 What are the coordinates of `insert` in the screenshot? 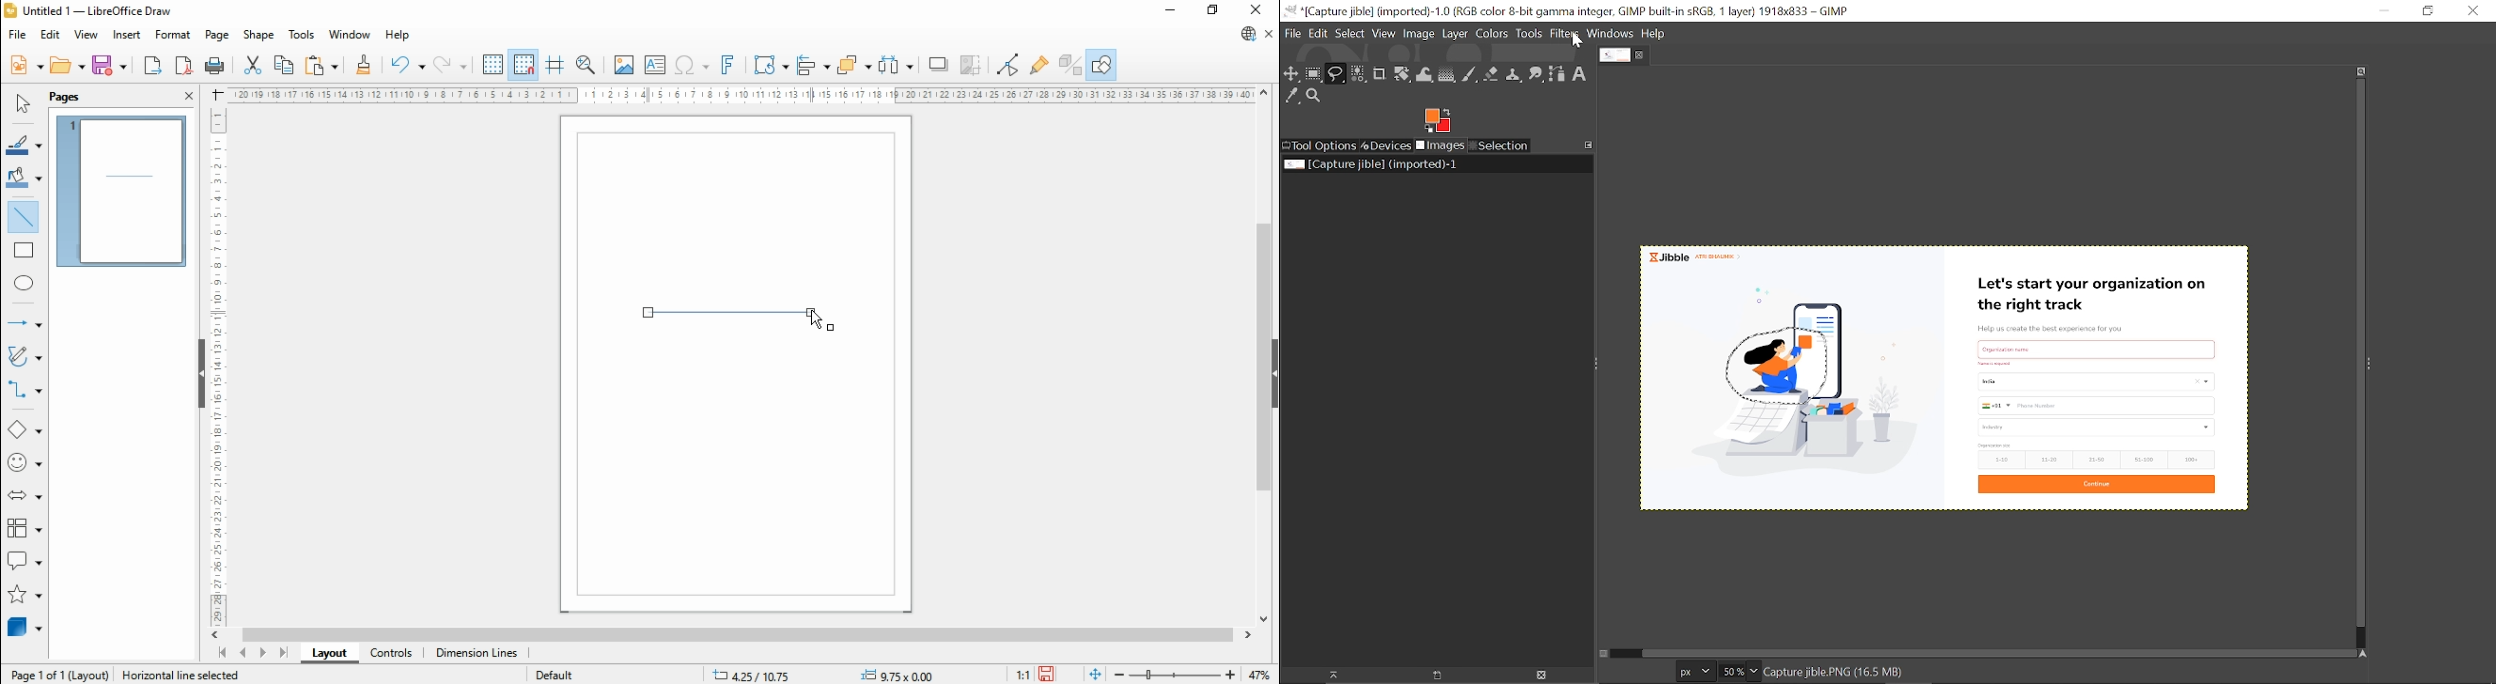 It's located at (126, 35).